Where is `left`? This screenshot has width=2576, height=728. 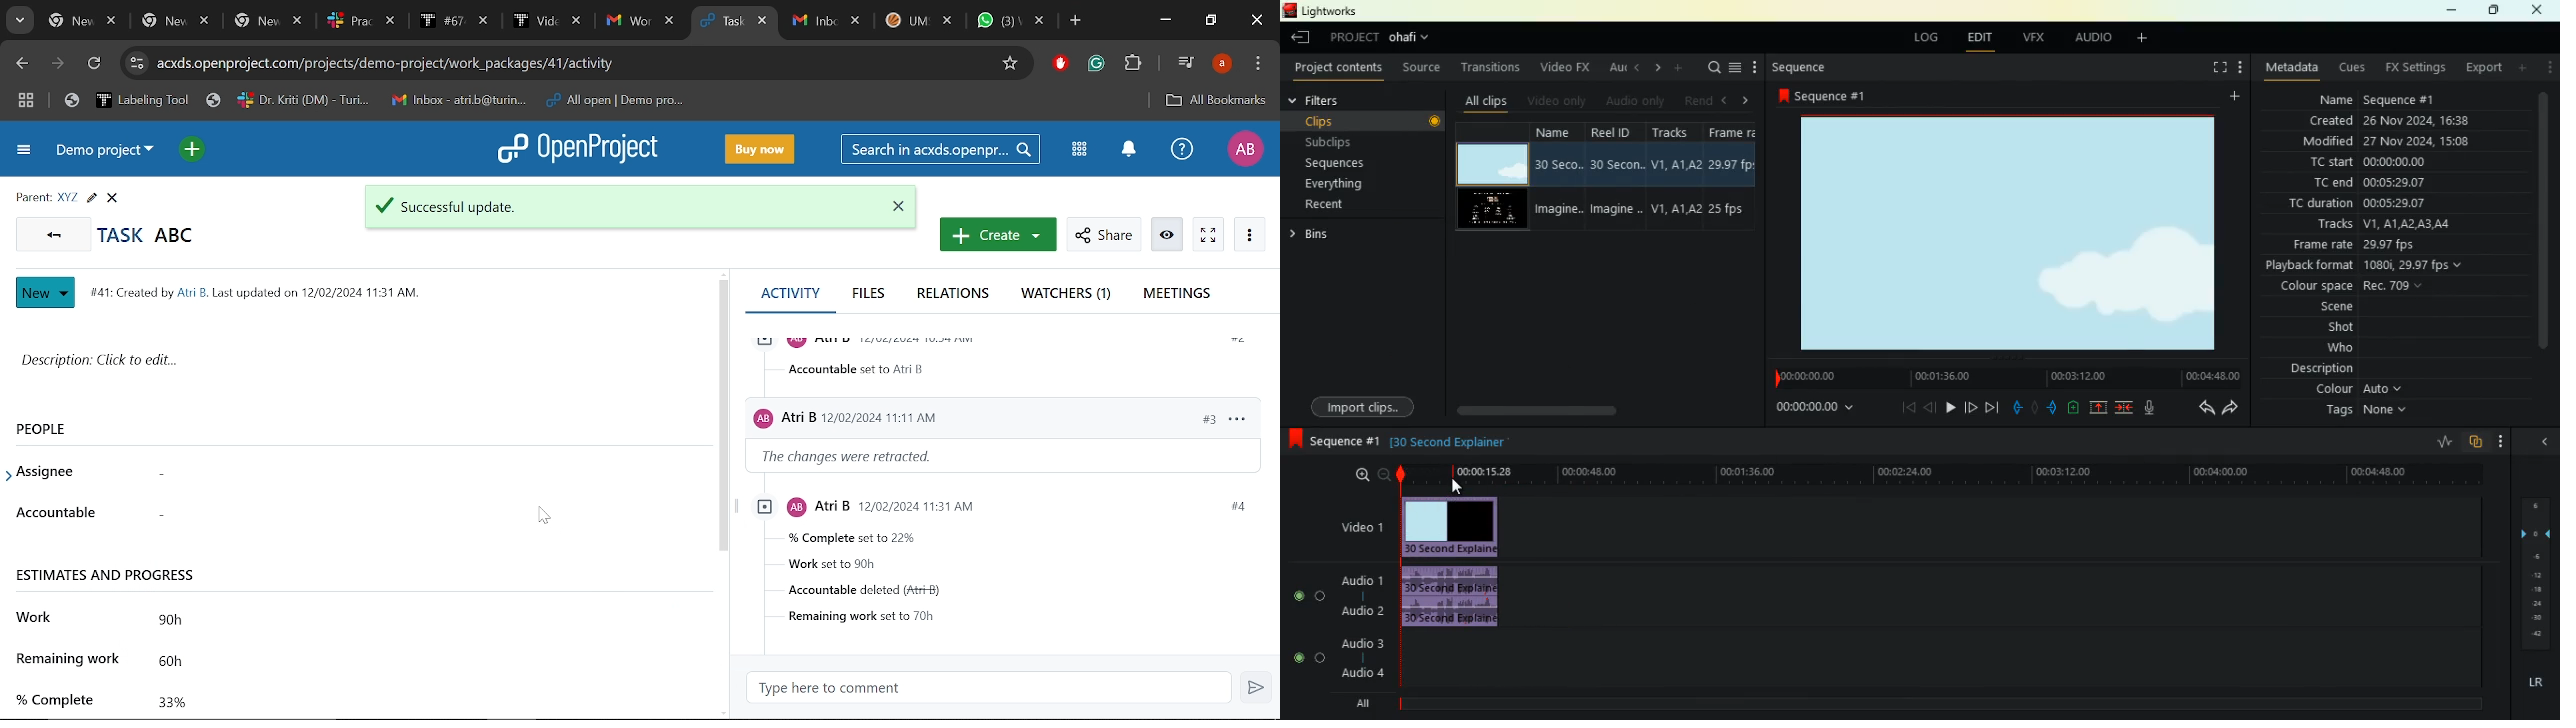 left is located at coordinates (1726, 102).